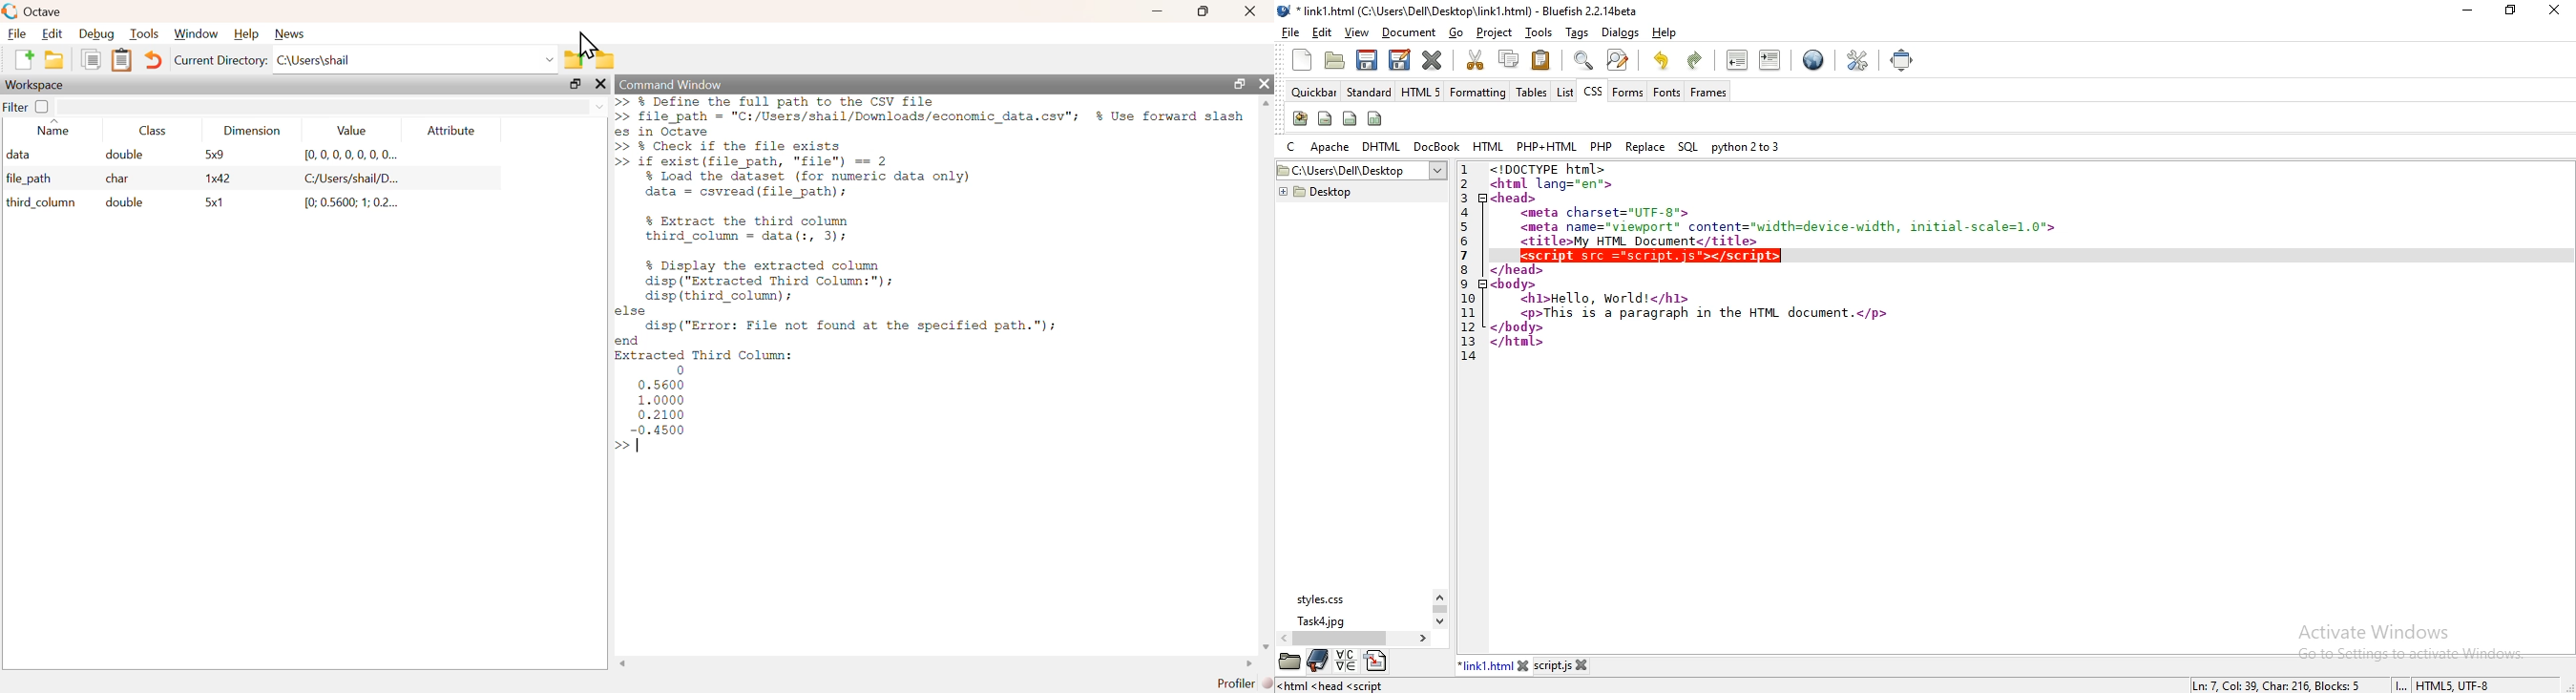 Image resolution: width=2576 pixels, height=700 pixels. What do you see at coordinates (1581, 60) in the screenshot?
I see `show find bar` at bounding box center [1581, 60].